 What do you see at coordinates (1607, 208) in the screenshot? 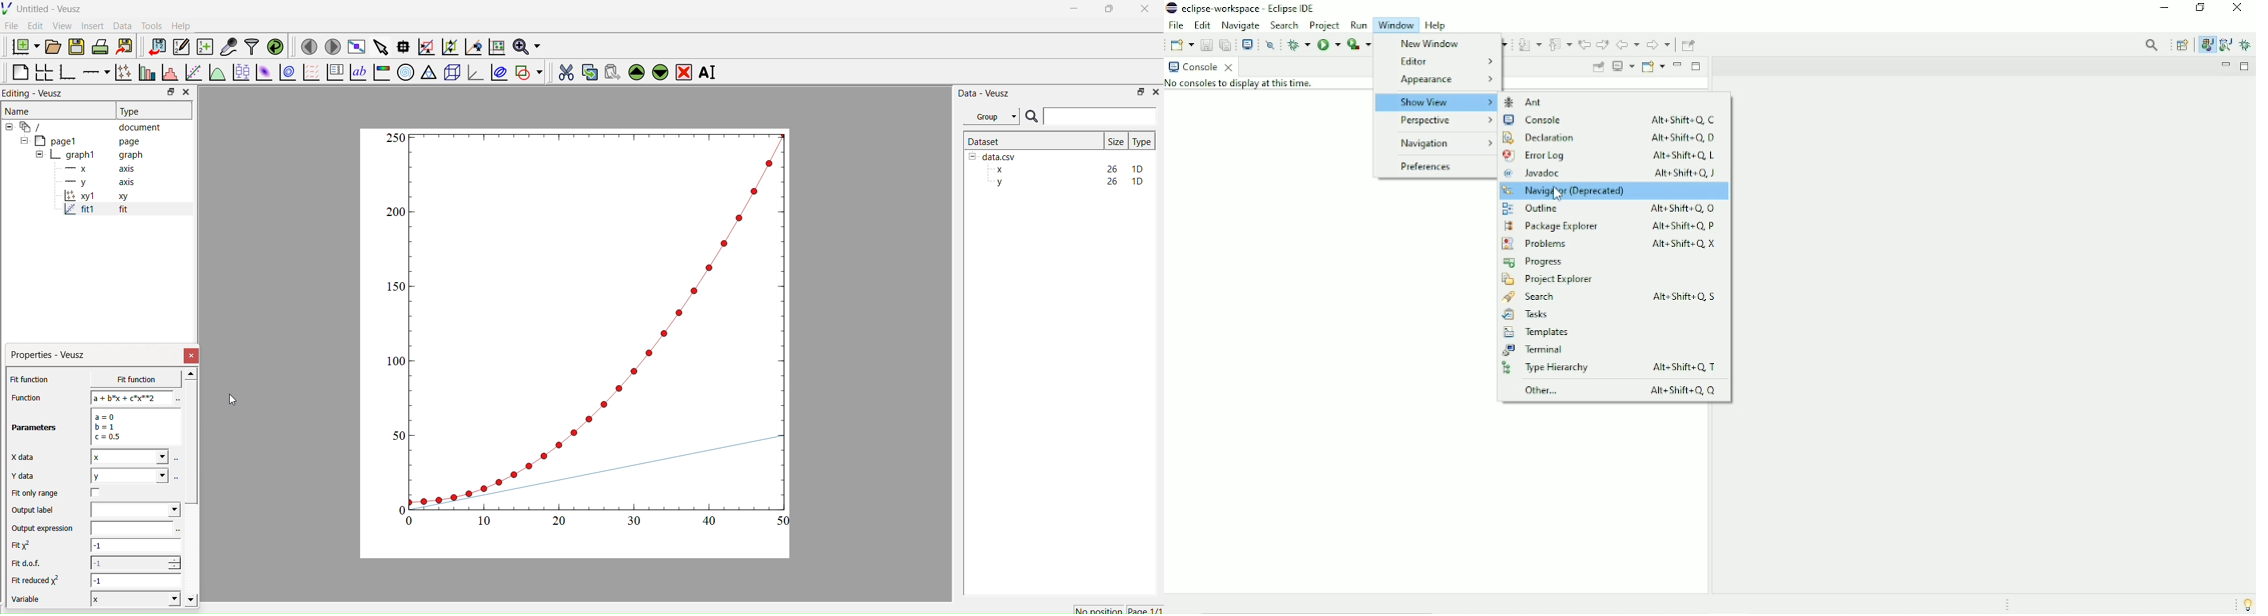
I see `Outline` at bounding box center [1607, 208].